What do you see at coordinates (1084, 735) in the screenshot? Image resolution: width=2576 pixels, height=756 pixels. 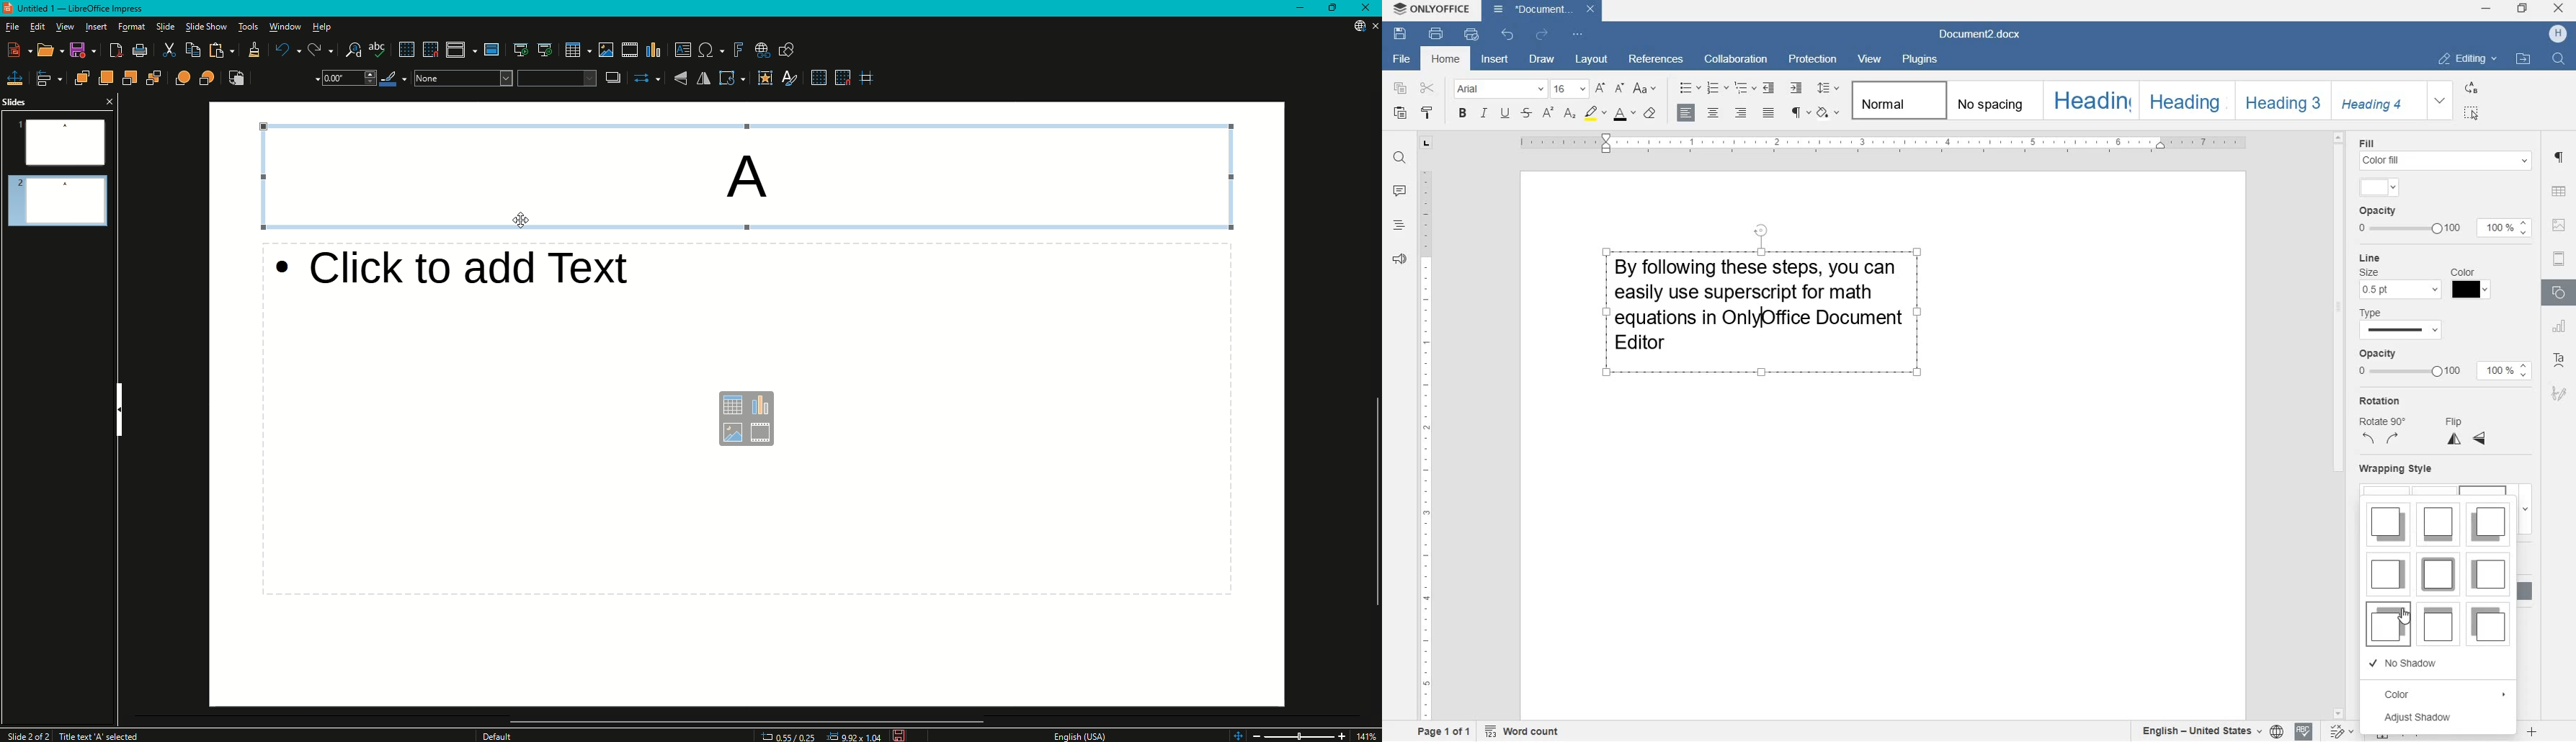 I see `English USA` at bounding box center [1084, 735].